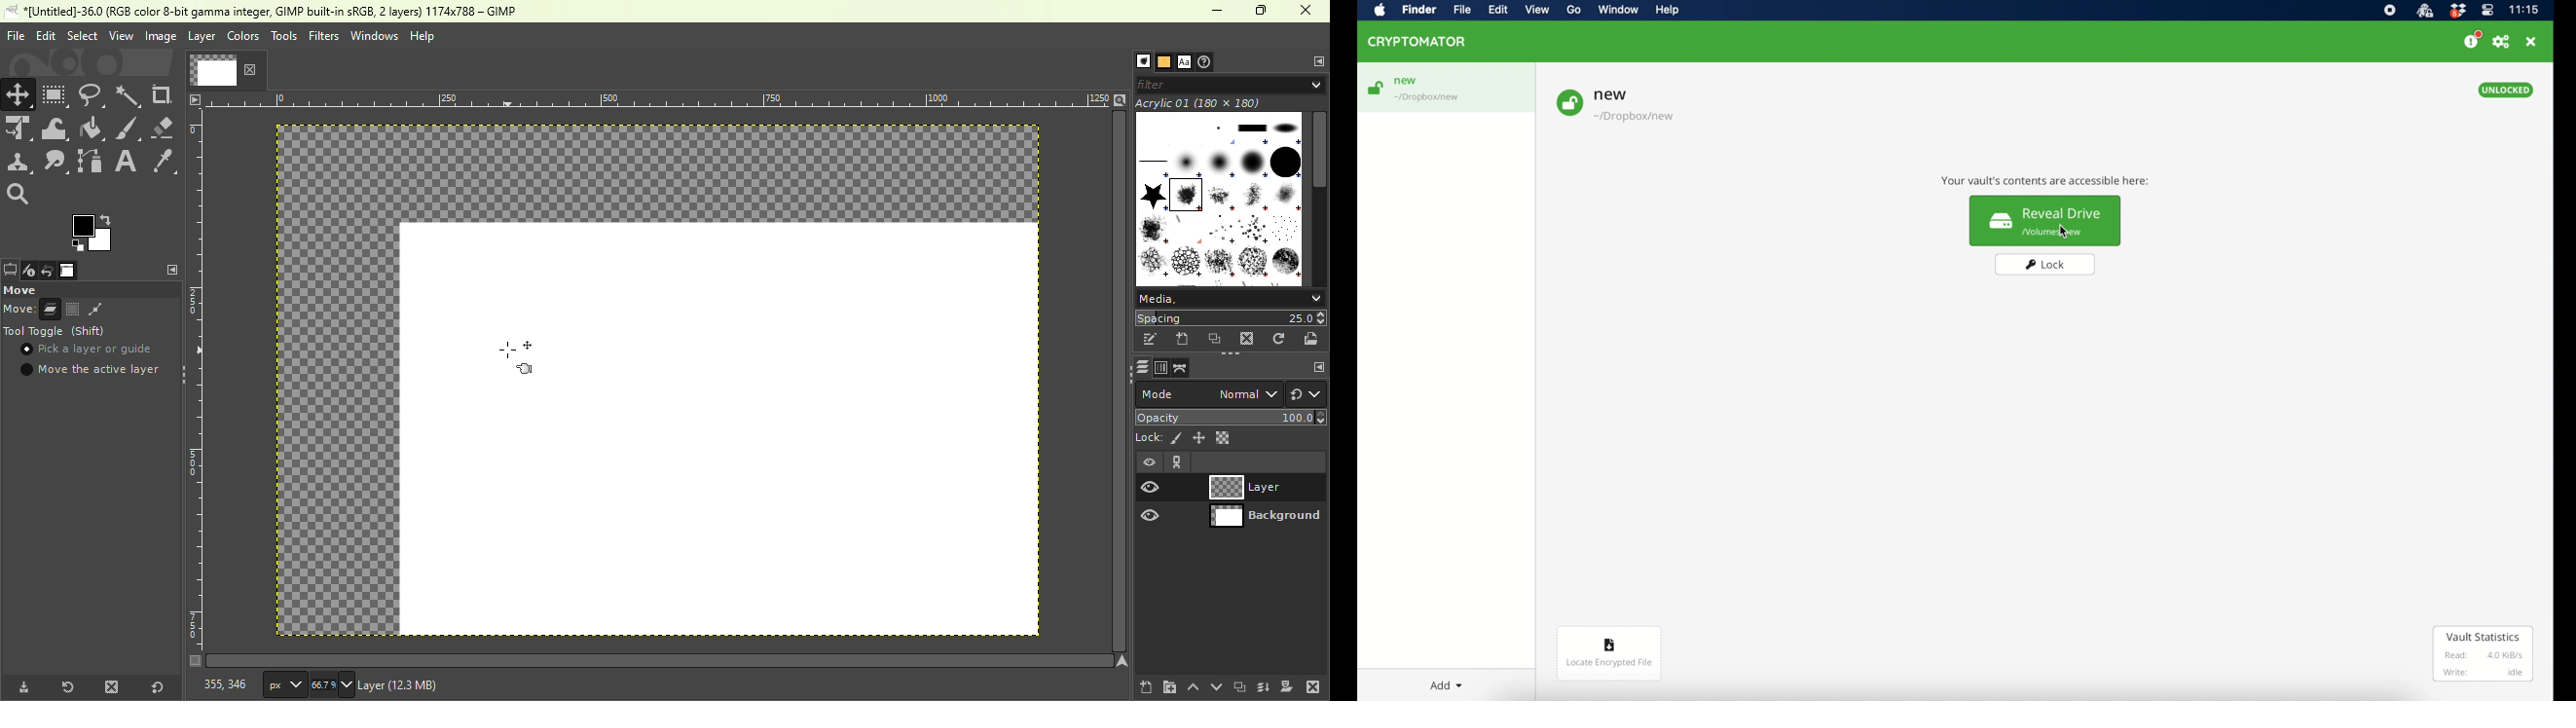 The image size is (2576, 728). I want to click on Configure this tab, so click(169, 270).